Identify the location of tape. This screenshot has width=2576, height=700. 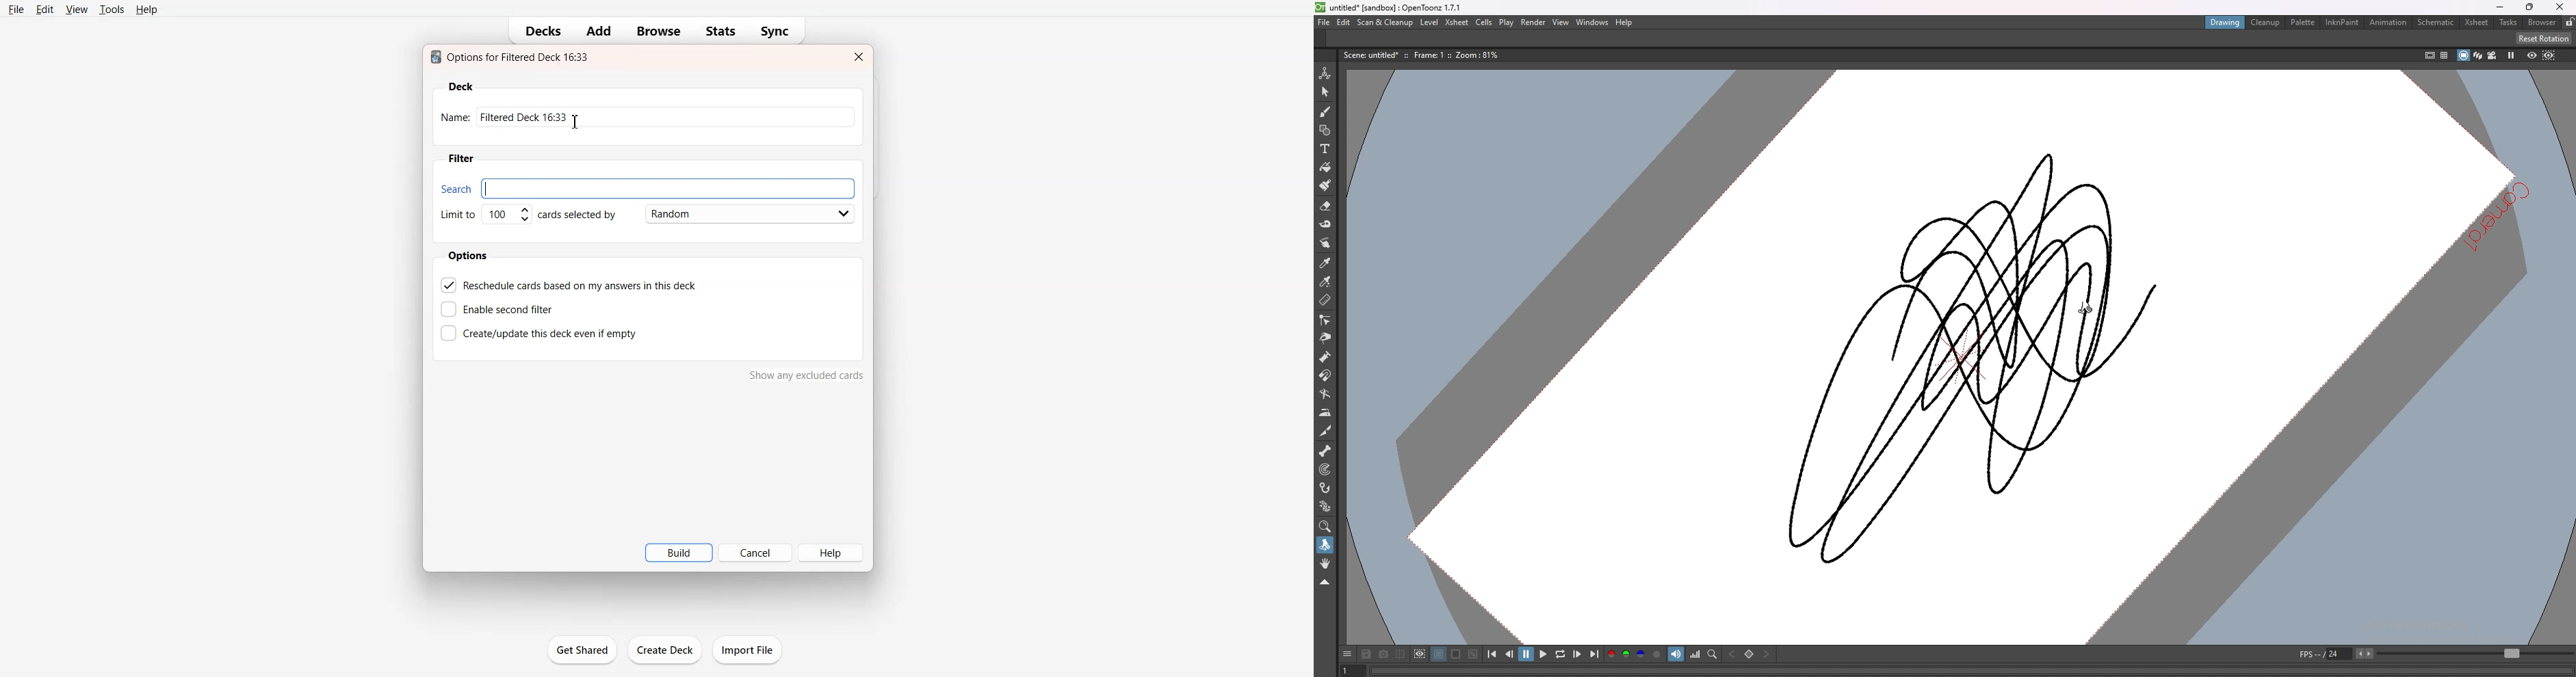
(1326, 224).